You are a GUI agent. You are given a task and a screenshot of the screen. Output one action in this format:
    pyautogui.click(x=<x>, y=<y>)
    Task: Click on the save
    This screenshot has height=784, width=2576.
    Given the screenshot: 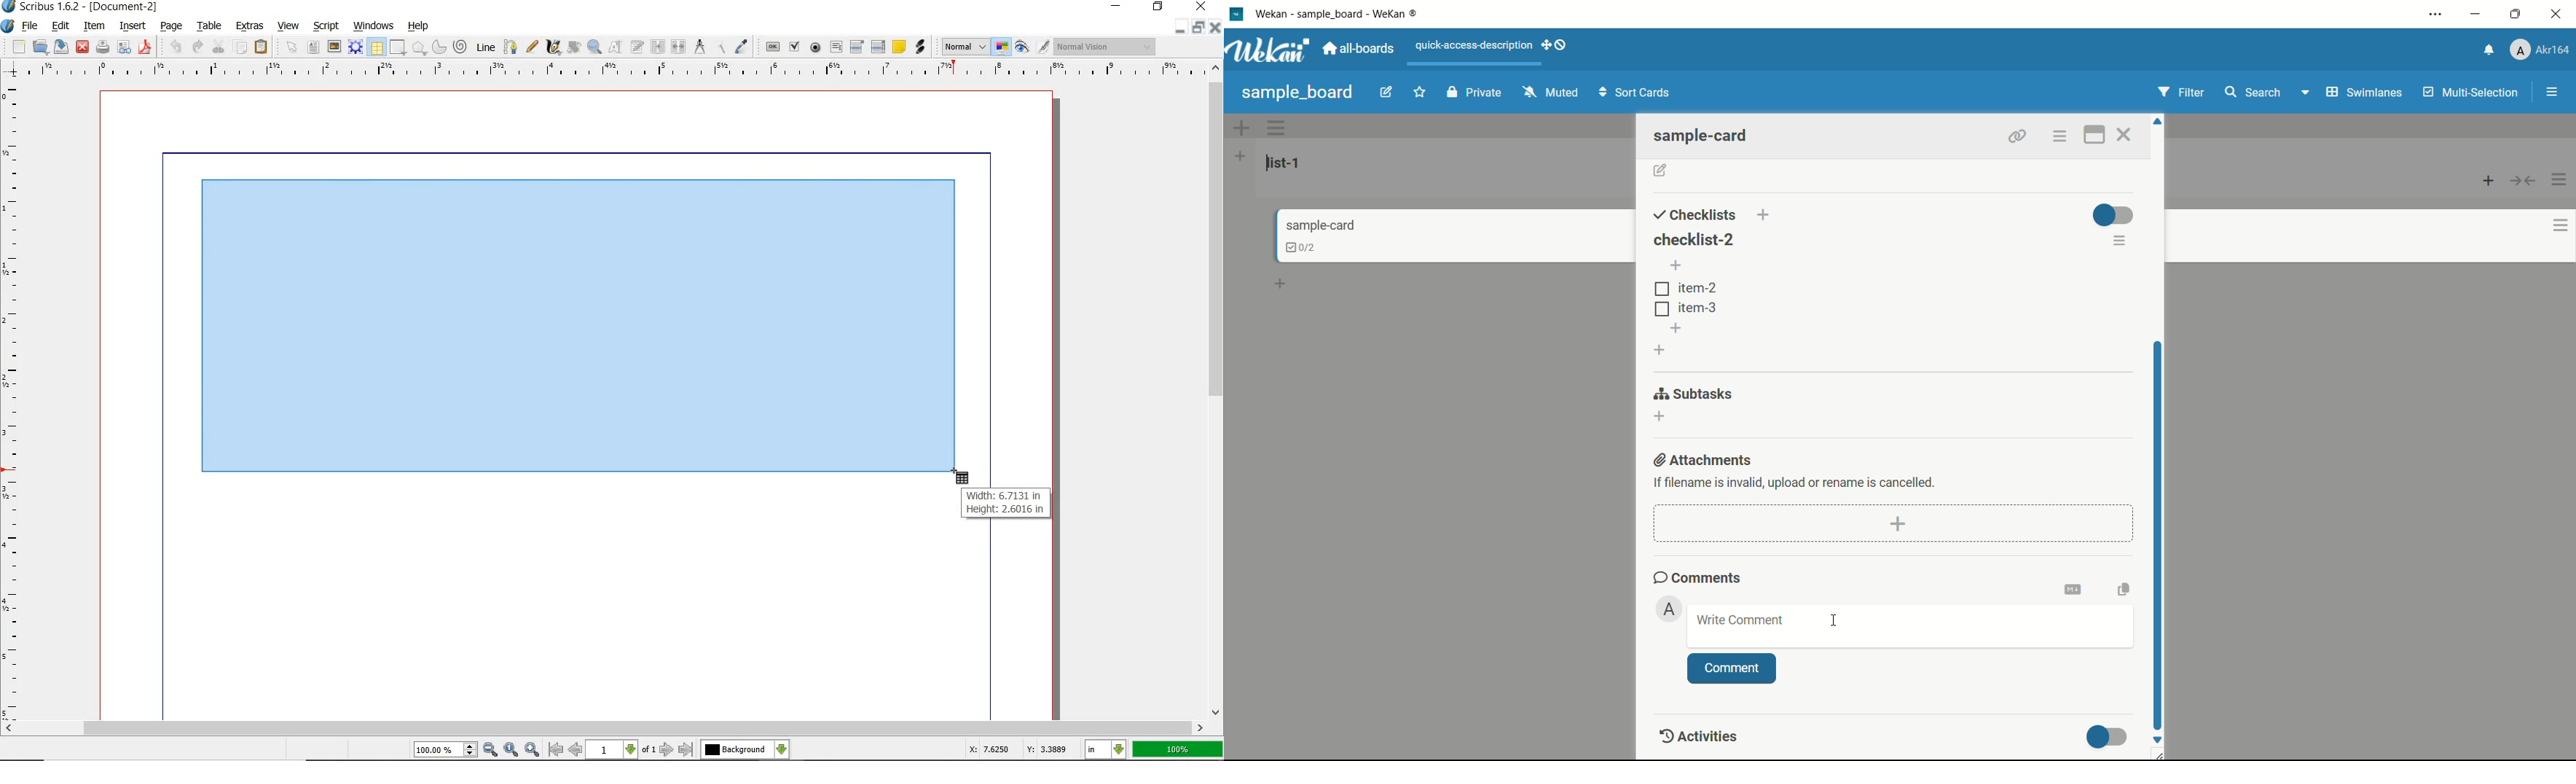 What is the action you would take?
    pyautogui.click(x=60, y=48)
    